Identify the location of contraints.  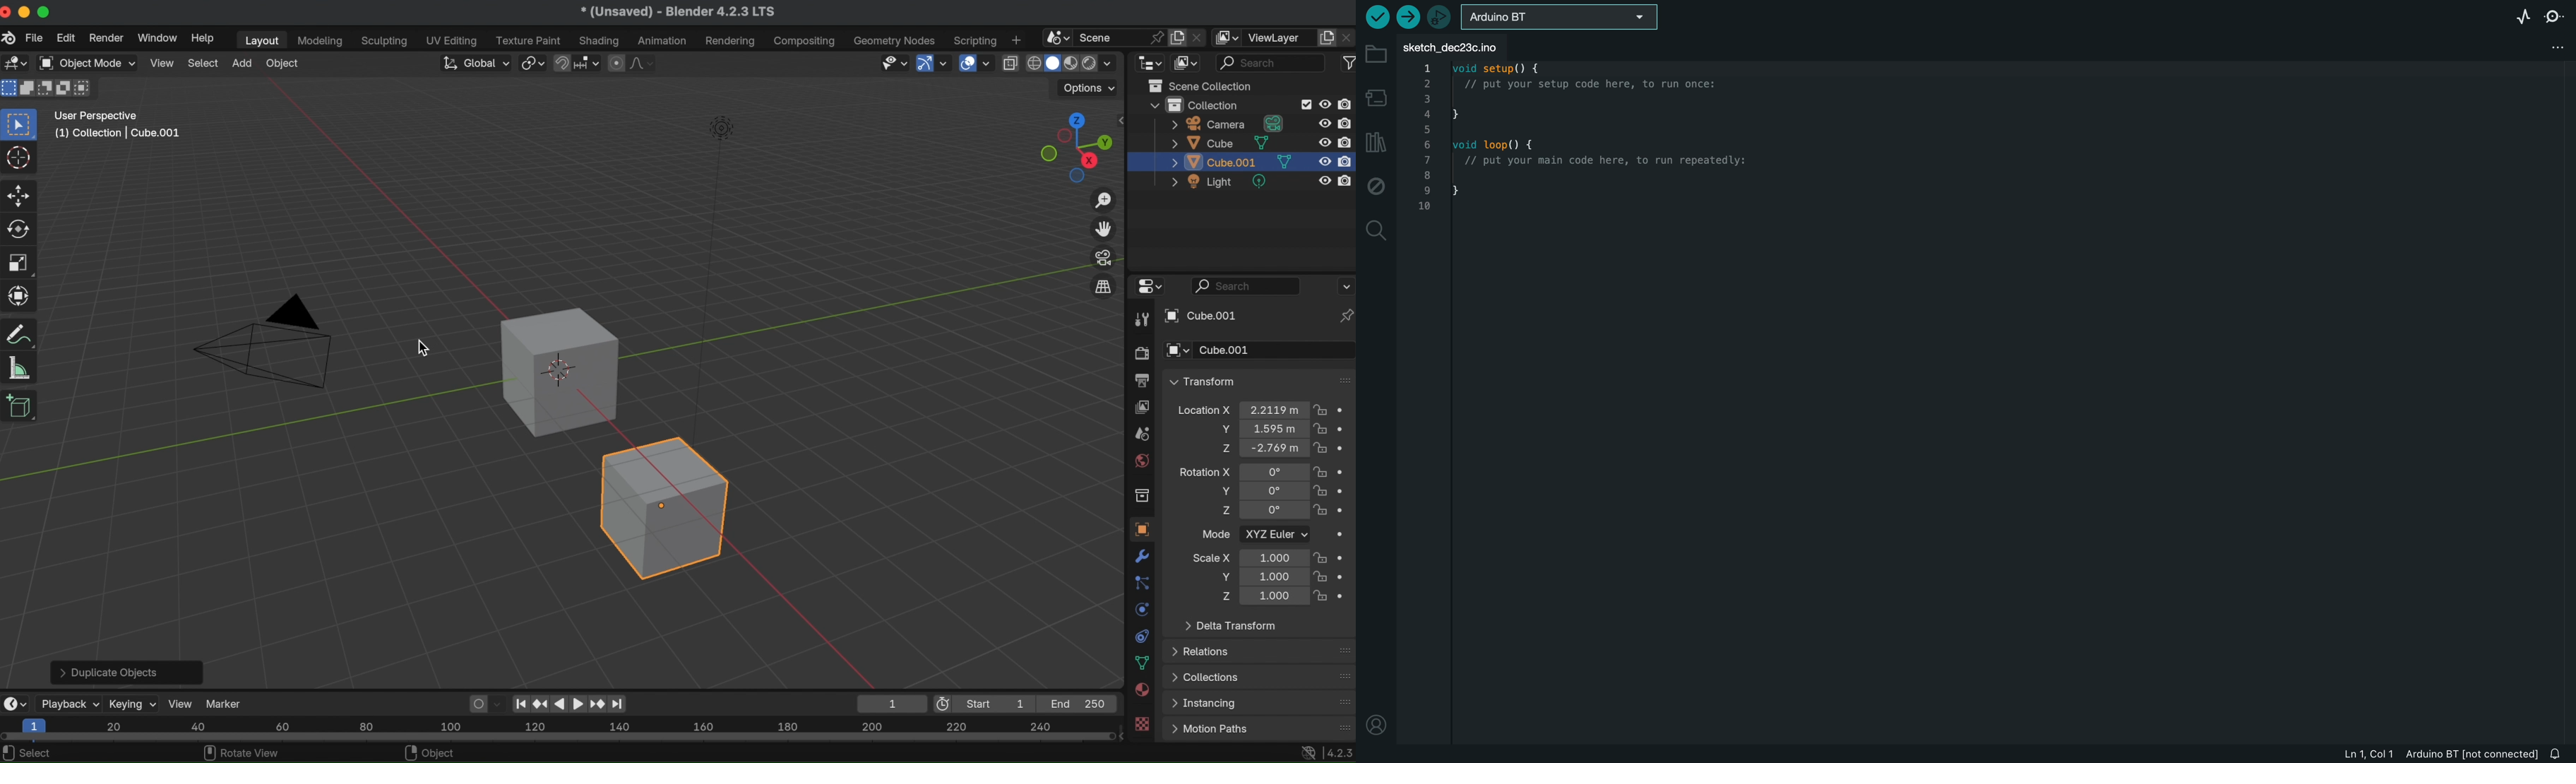
(1141, 634).